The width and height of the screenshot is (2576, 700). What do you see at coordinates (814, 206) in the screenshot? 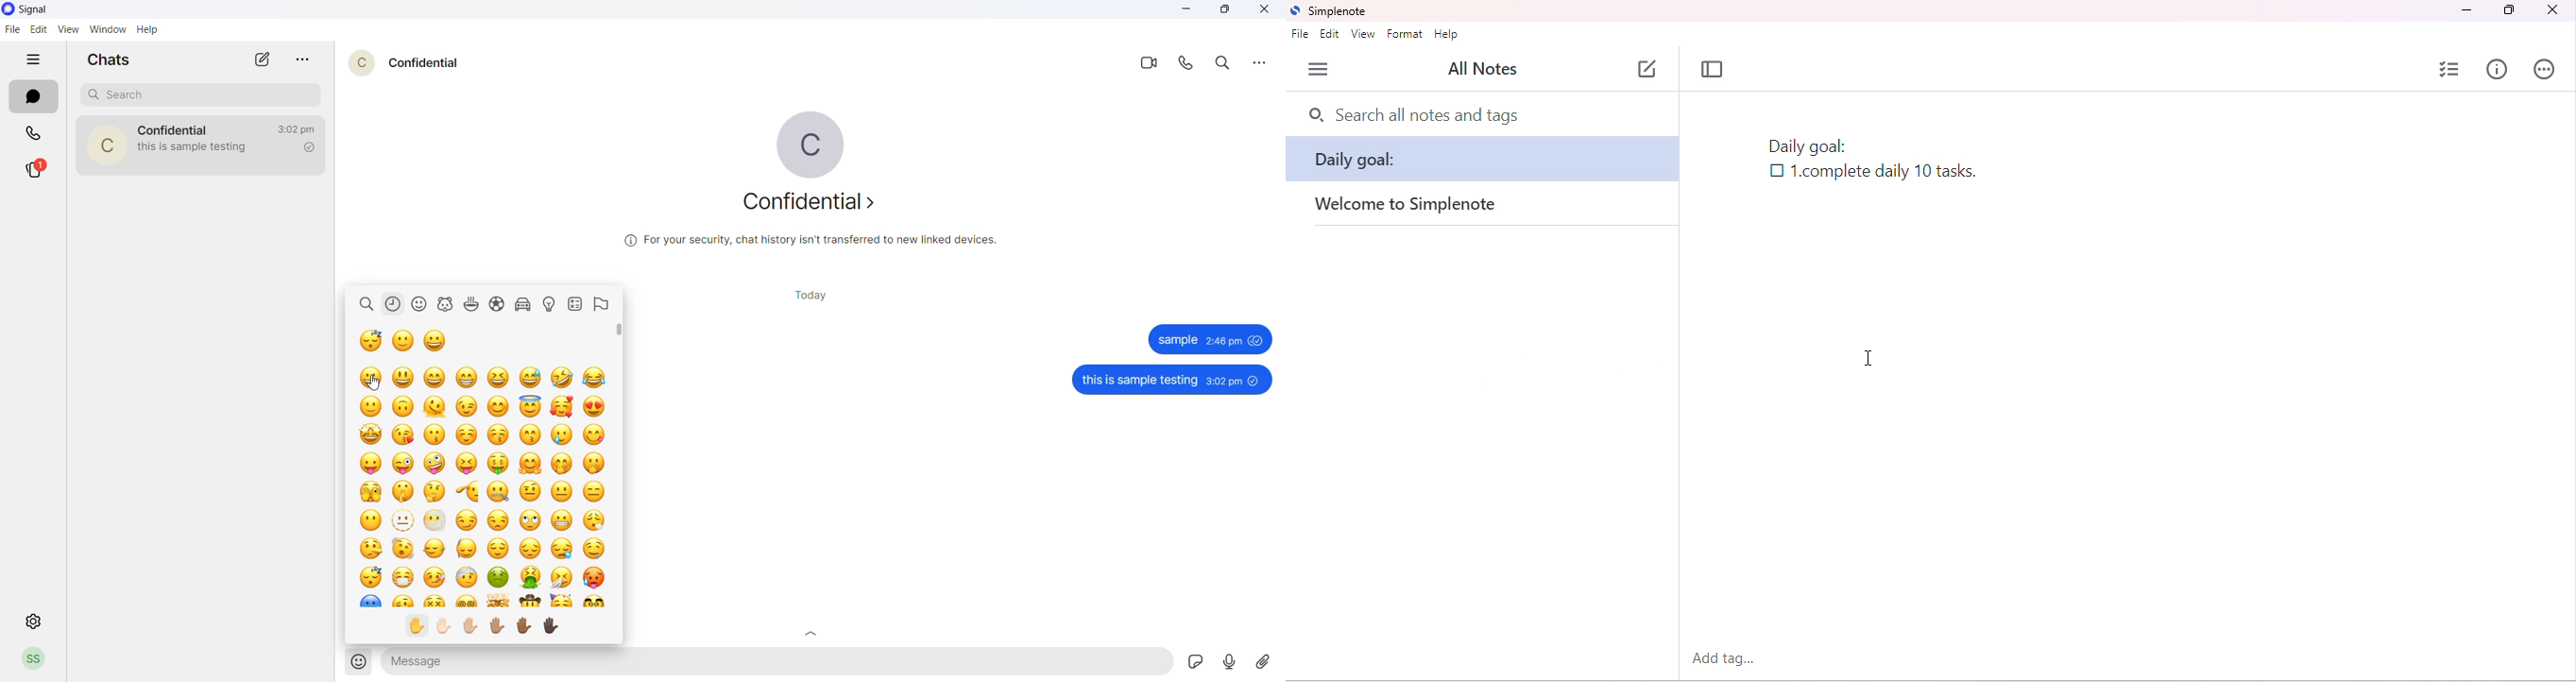
I see `about contact` at bounding box center [814, 206].